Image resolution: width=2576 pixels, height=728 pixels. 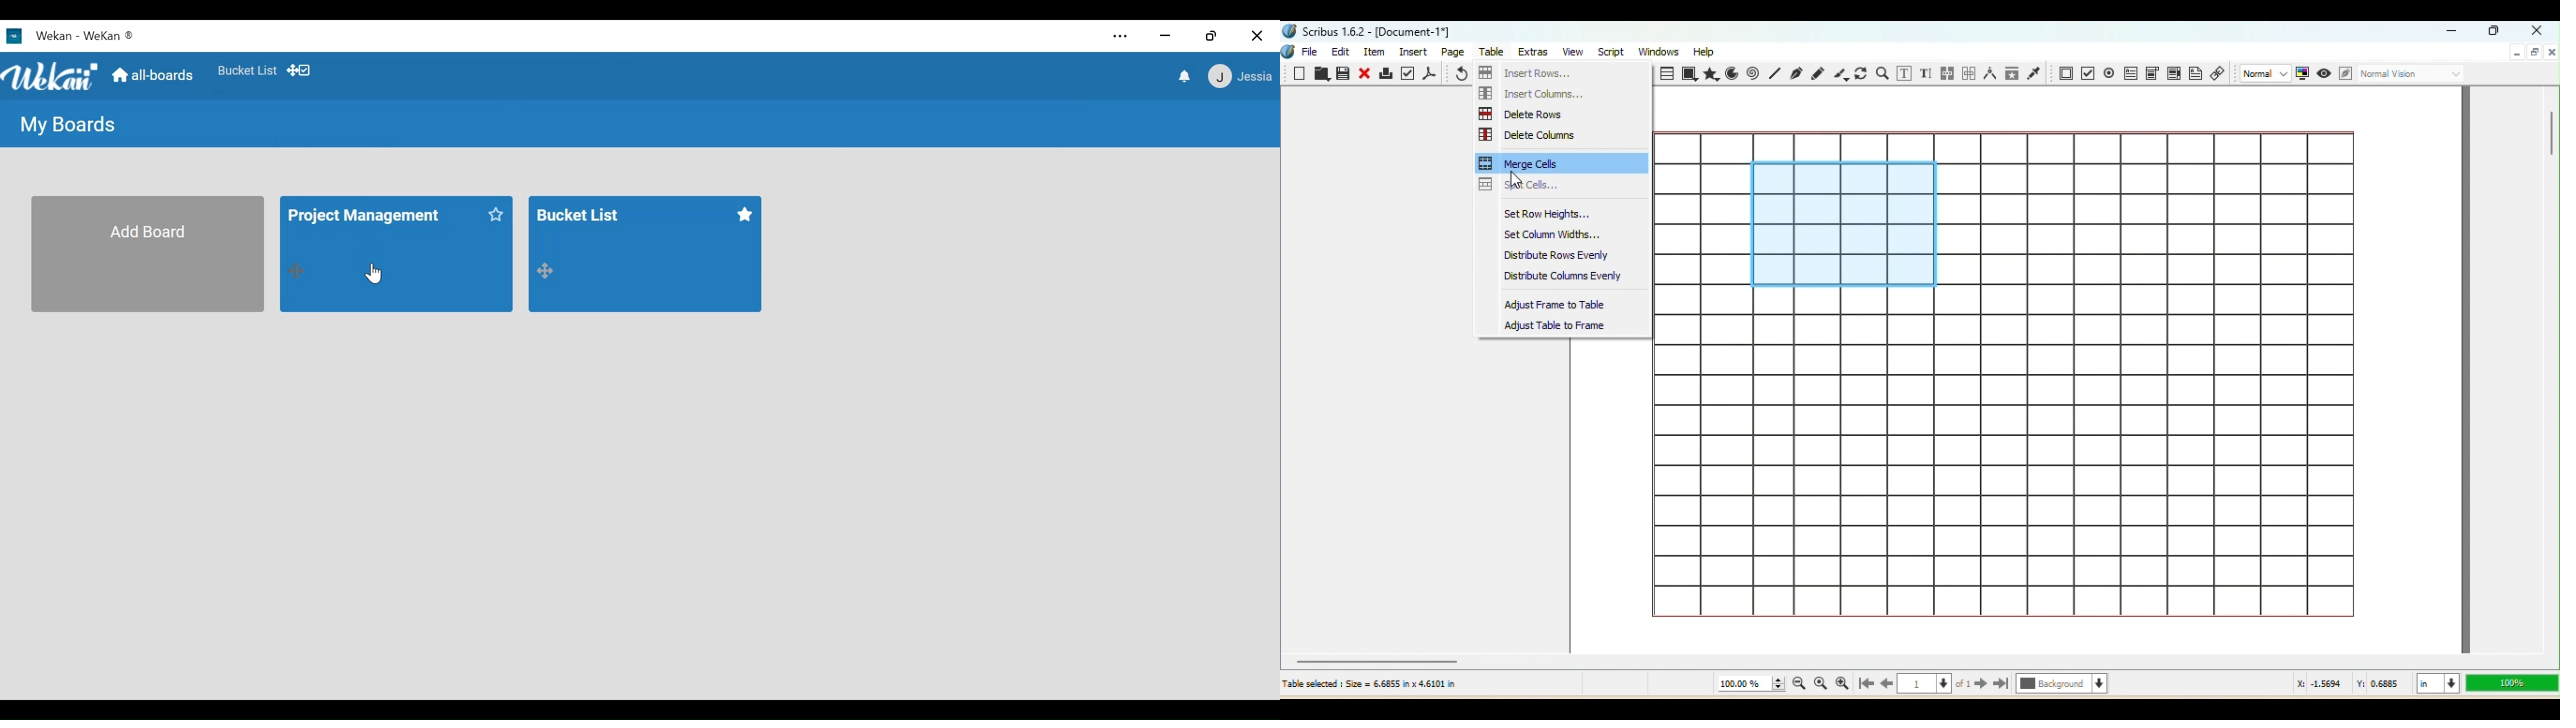 I want to click on Set column widths, so click(x=1558, y=234).